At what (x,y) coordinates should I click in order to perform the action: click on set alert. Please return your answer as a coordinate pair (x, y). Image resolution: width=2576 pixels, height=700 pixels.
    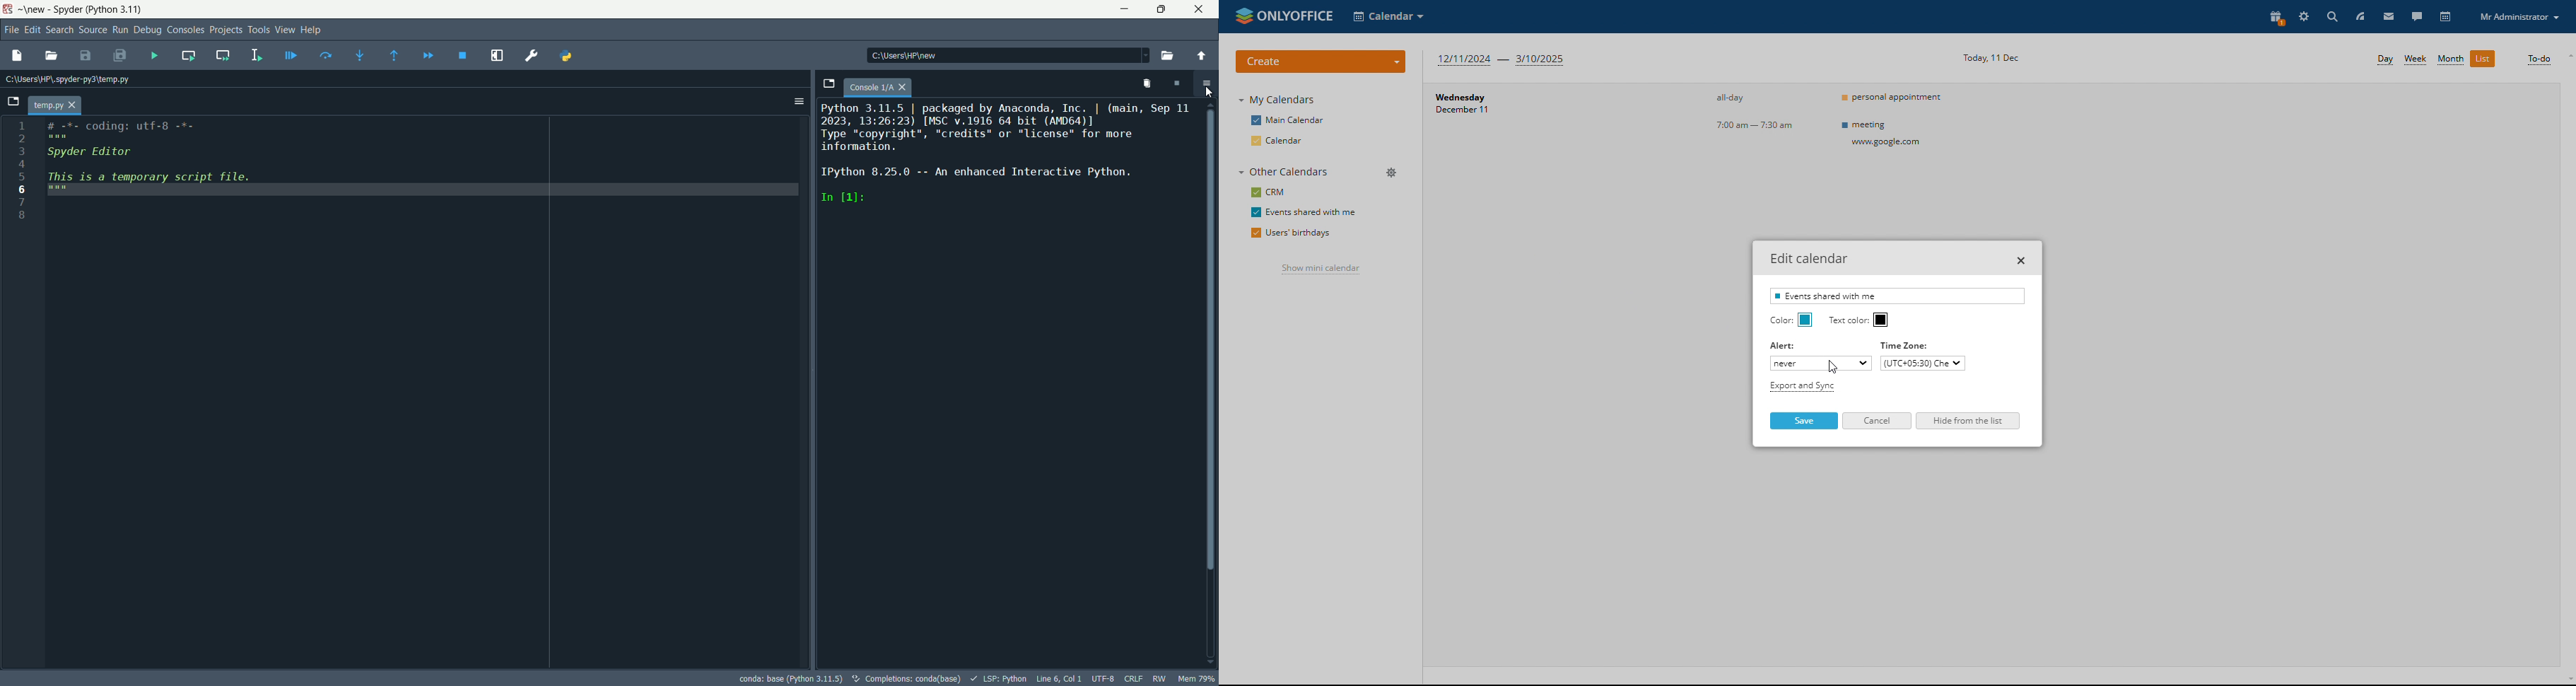
    Looking at the image, I should click on (1821, 364).